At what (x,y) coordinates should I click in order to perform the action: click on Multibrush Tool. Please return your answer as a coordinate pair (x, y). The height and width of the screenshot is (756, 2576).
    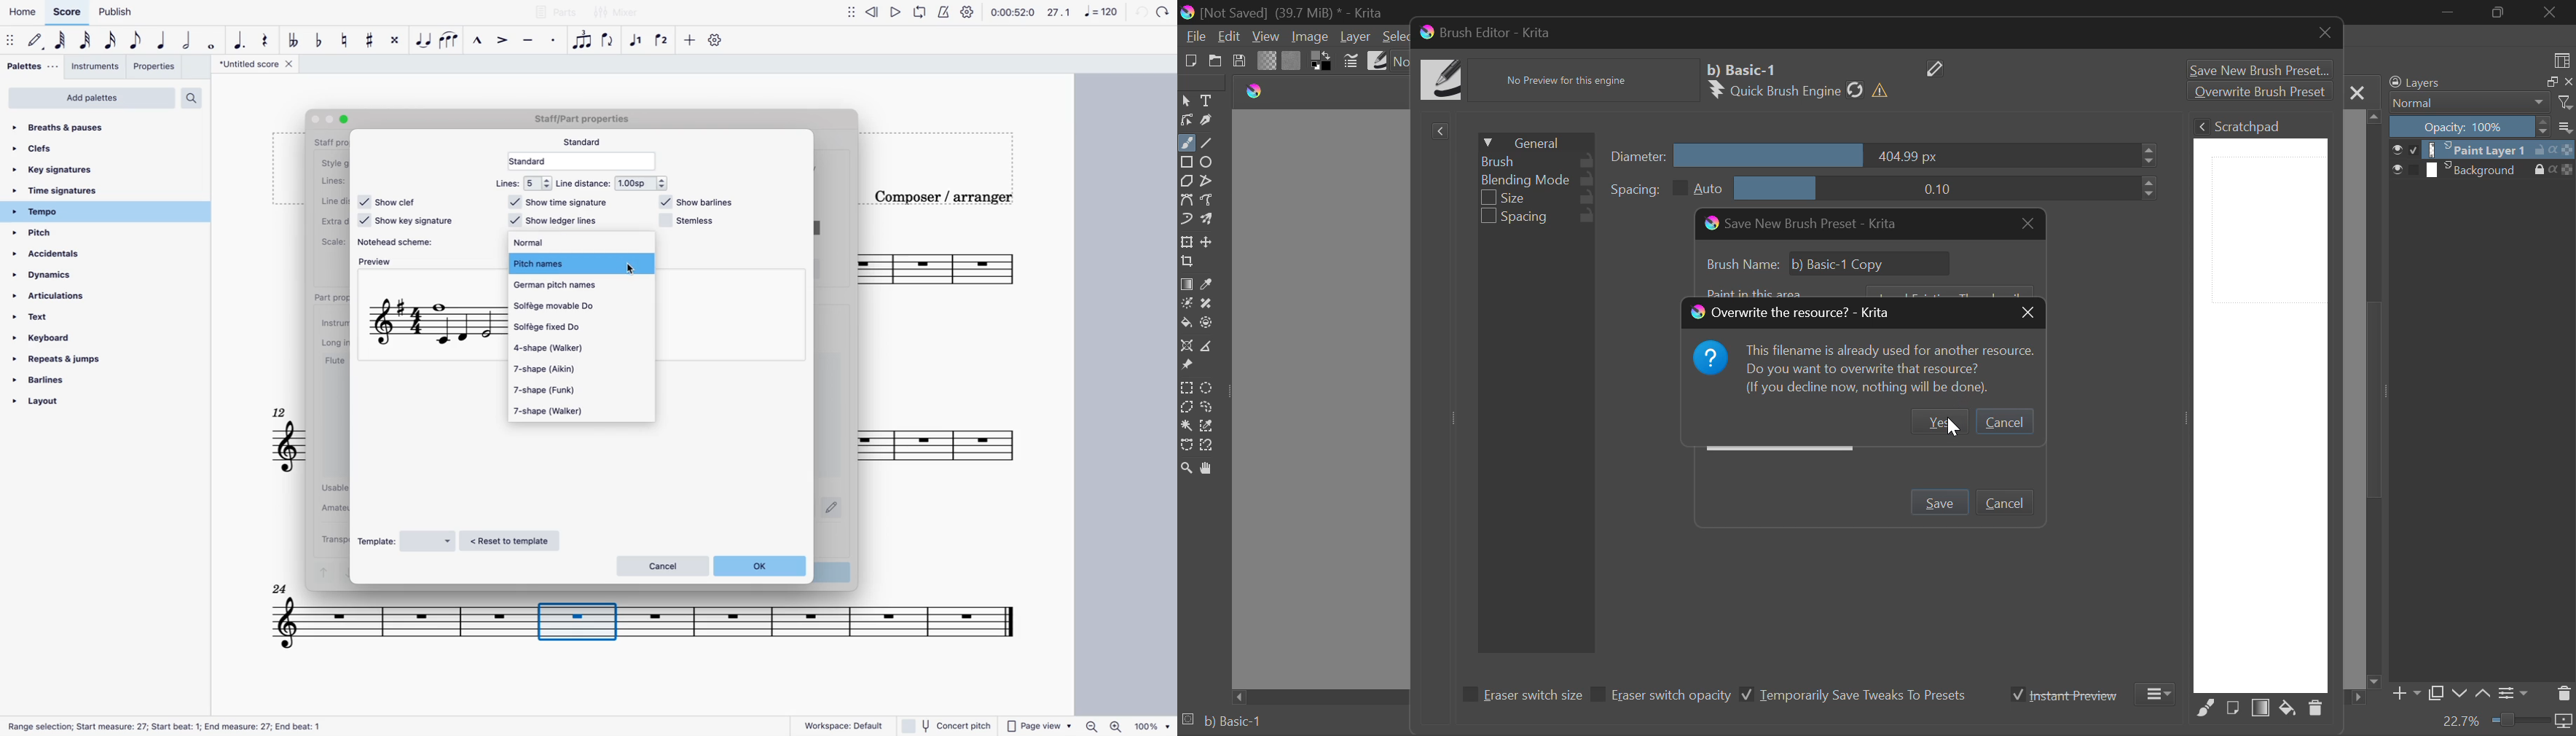
    Looking at the image, I should click on (1207, 219).